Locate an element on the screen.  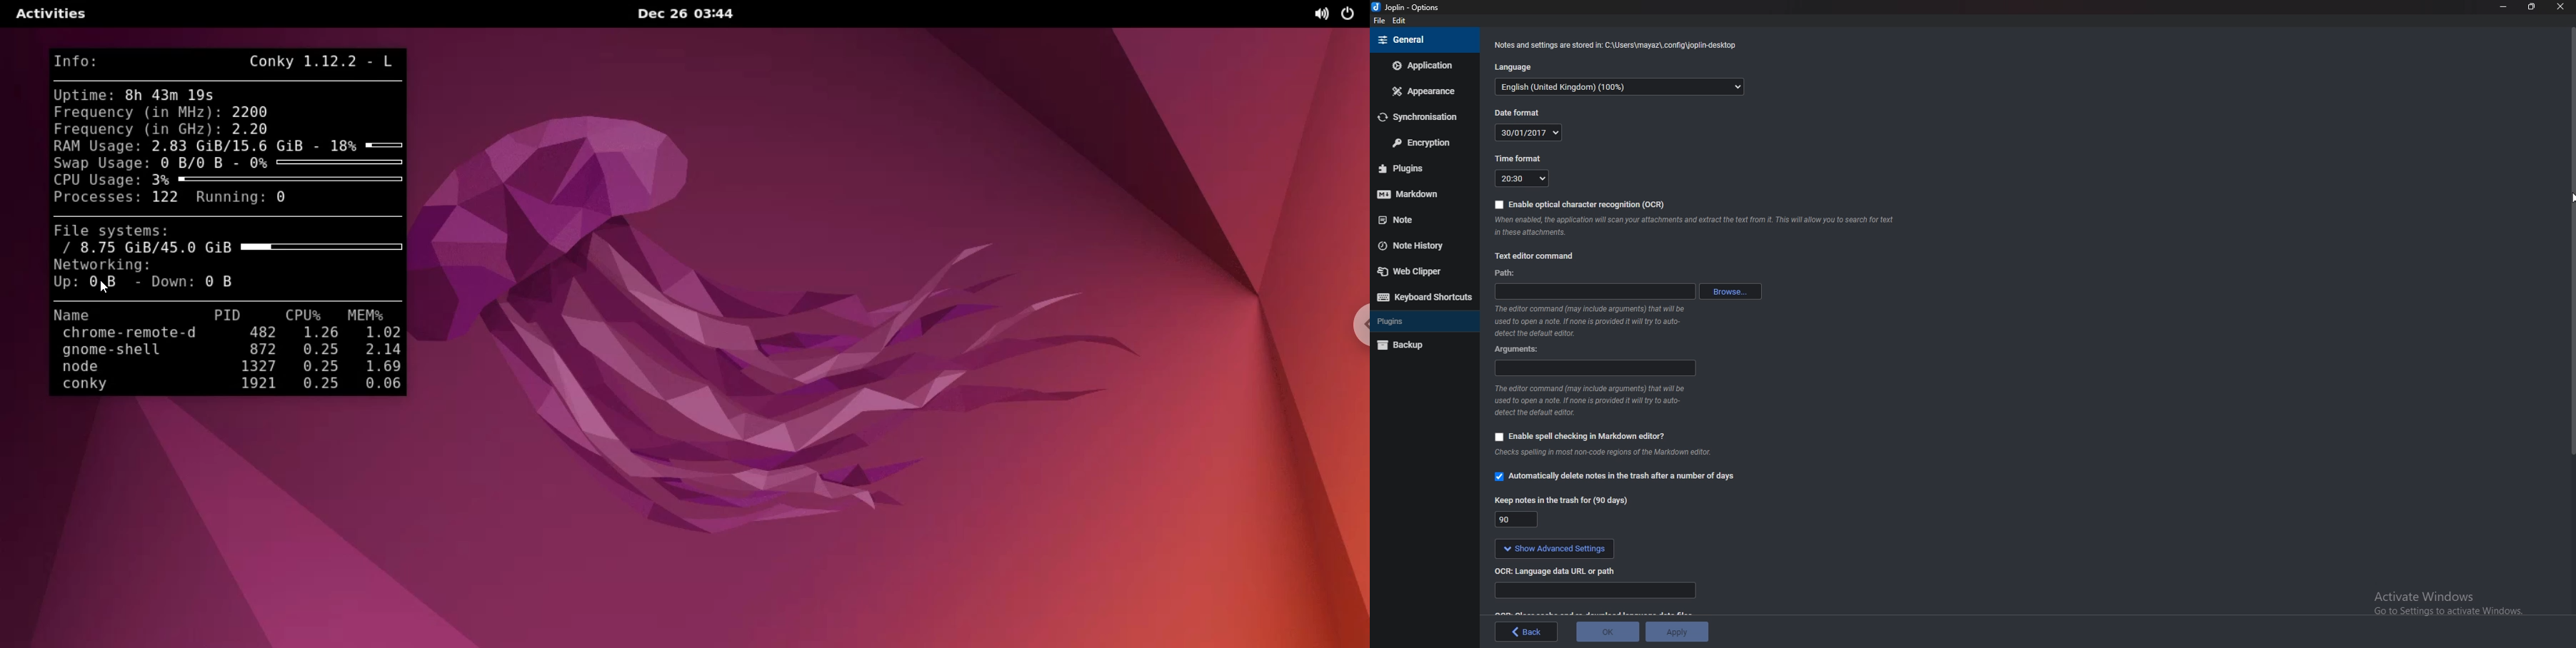
browse is located at coordinates (1732, 291).